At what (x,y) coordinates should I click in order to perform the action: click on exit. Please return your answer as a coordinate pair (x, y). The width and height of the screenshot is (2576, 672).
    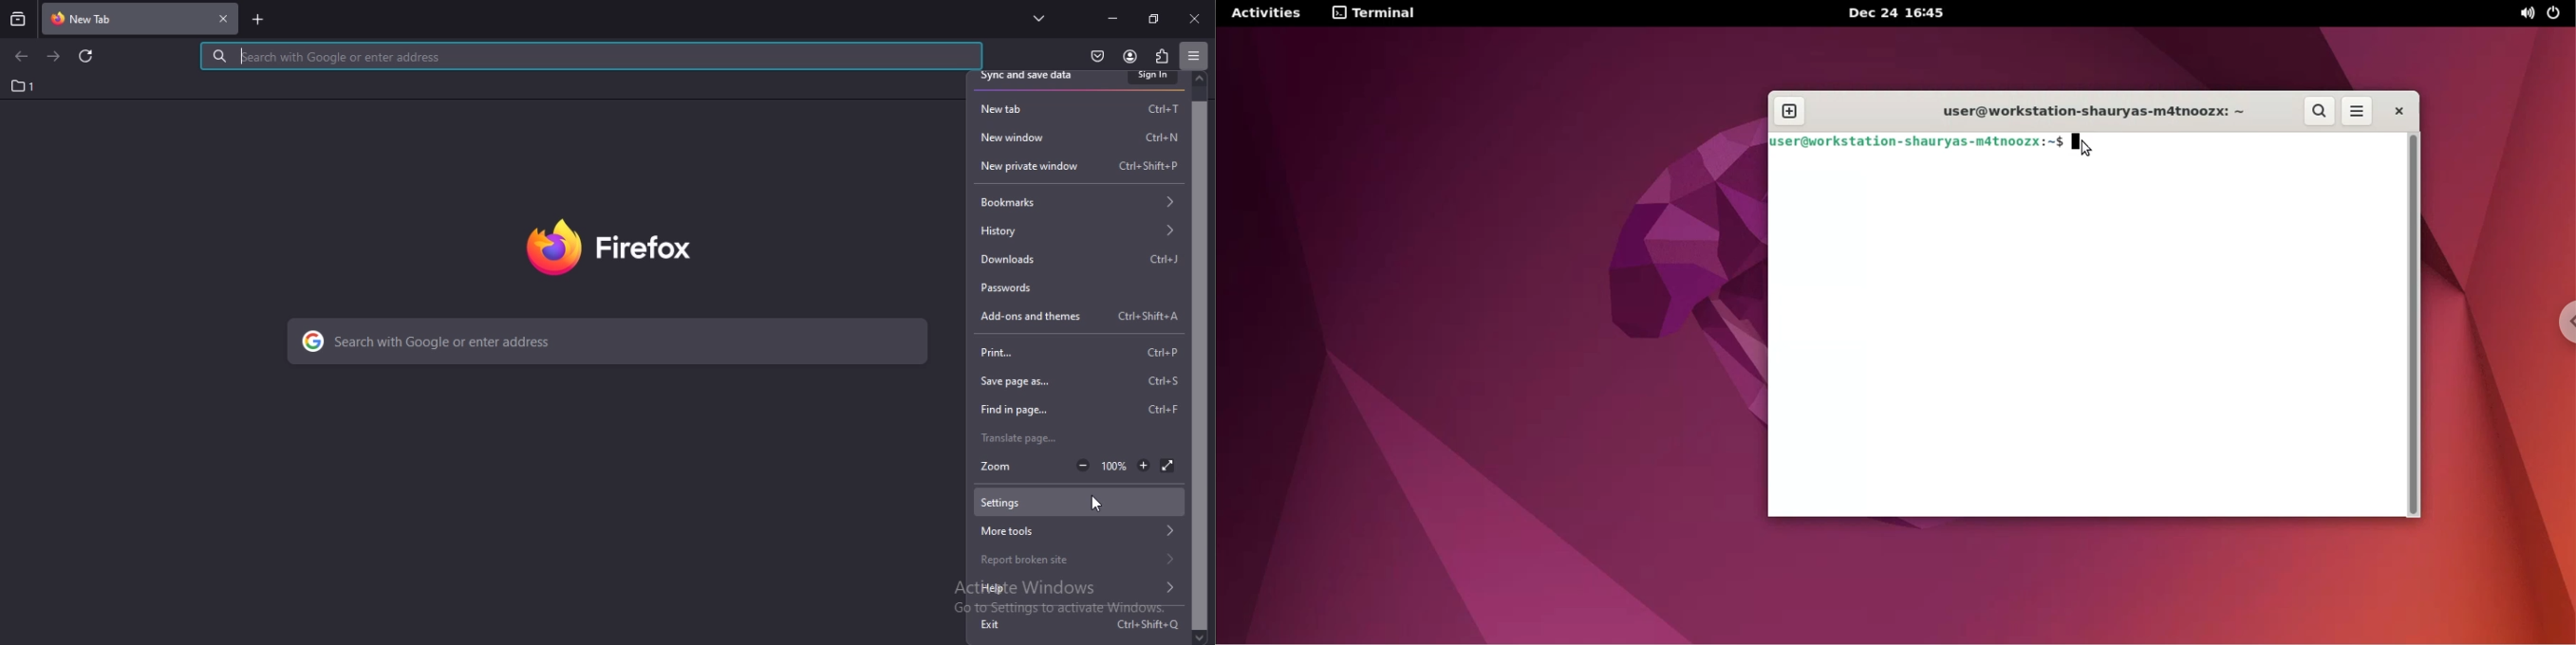
    Looking at the image, I should click on (1077, 625).